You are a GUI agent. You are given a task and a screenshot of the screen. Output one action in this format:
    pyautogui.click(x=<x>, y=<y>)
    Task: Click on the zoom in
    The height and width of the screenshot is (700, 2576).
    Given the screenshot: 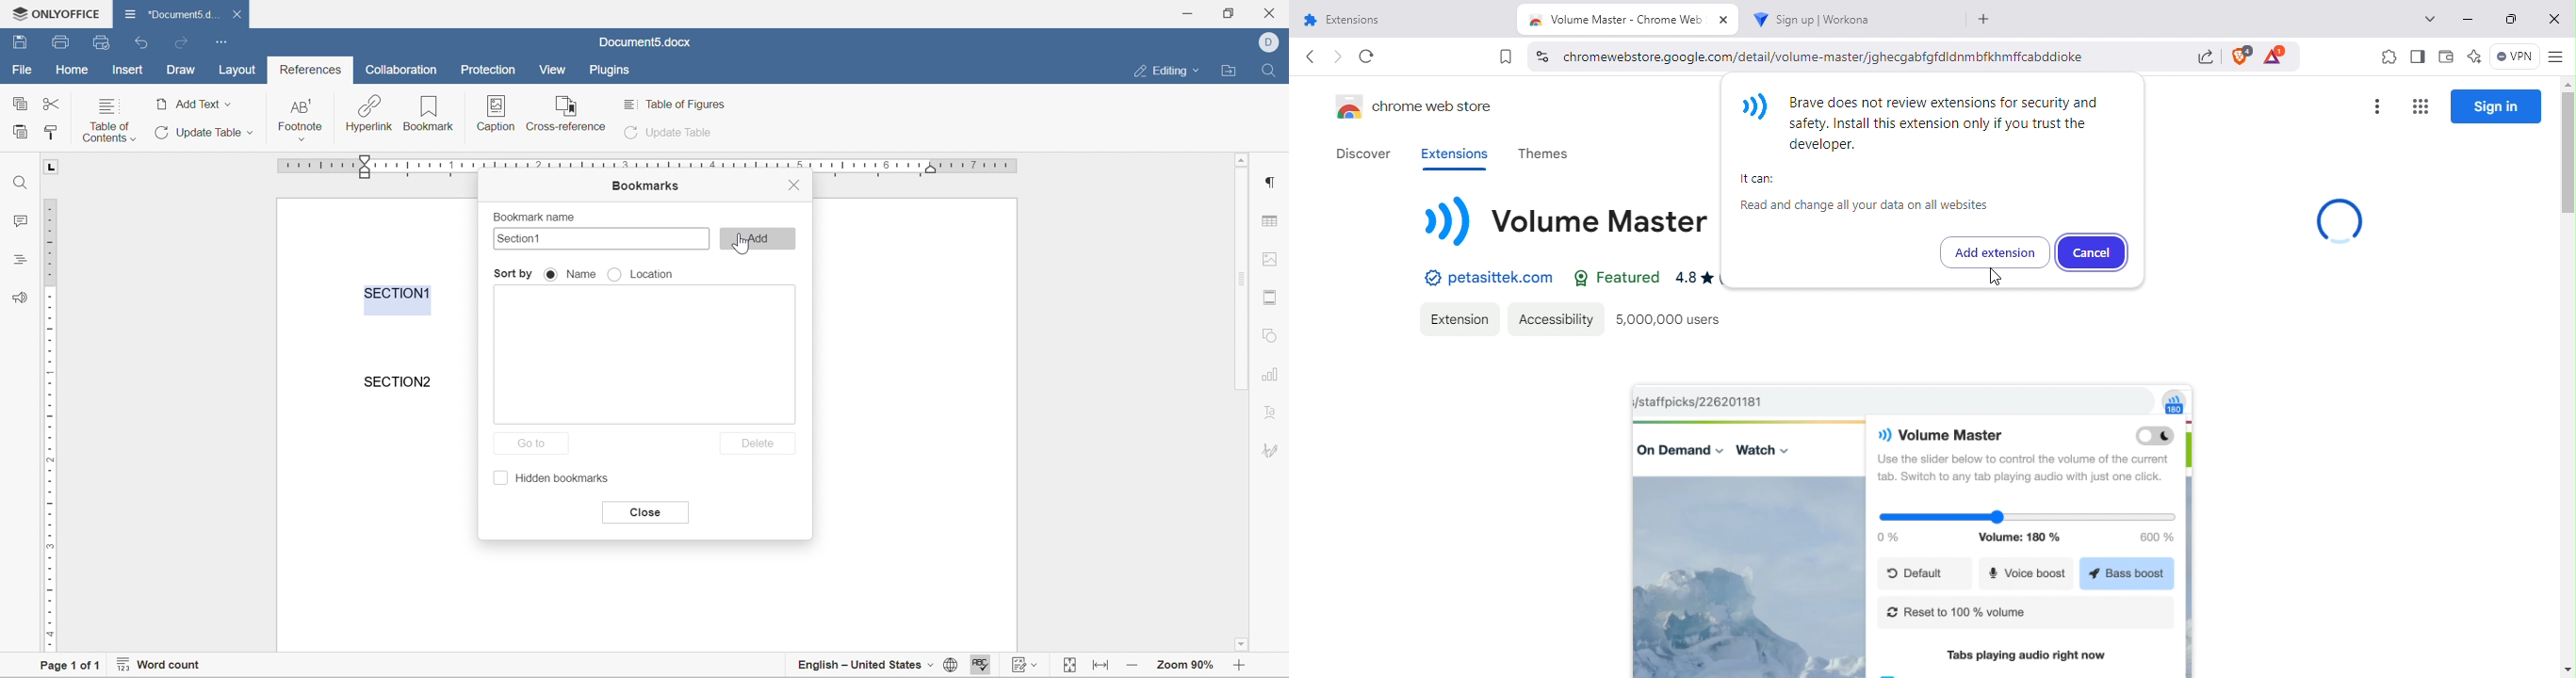 What is the action you would take?
    pyautogui.click(x=1134, y=664)
    